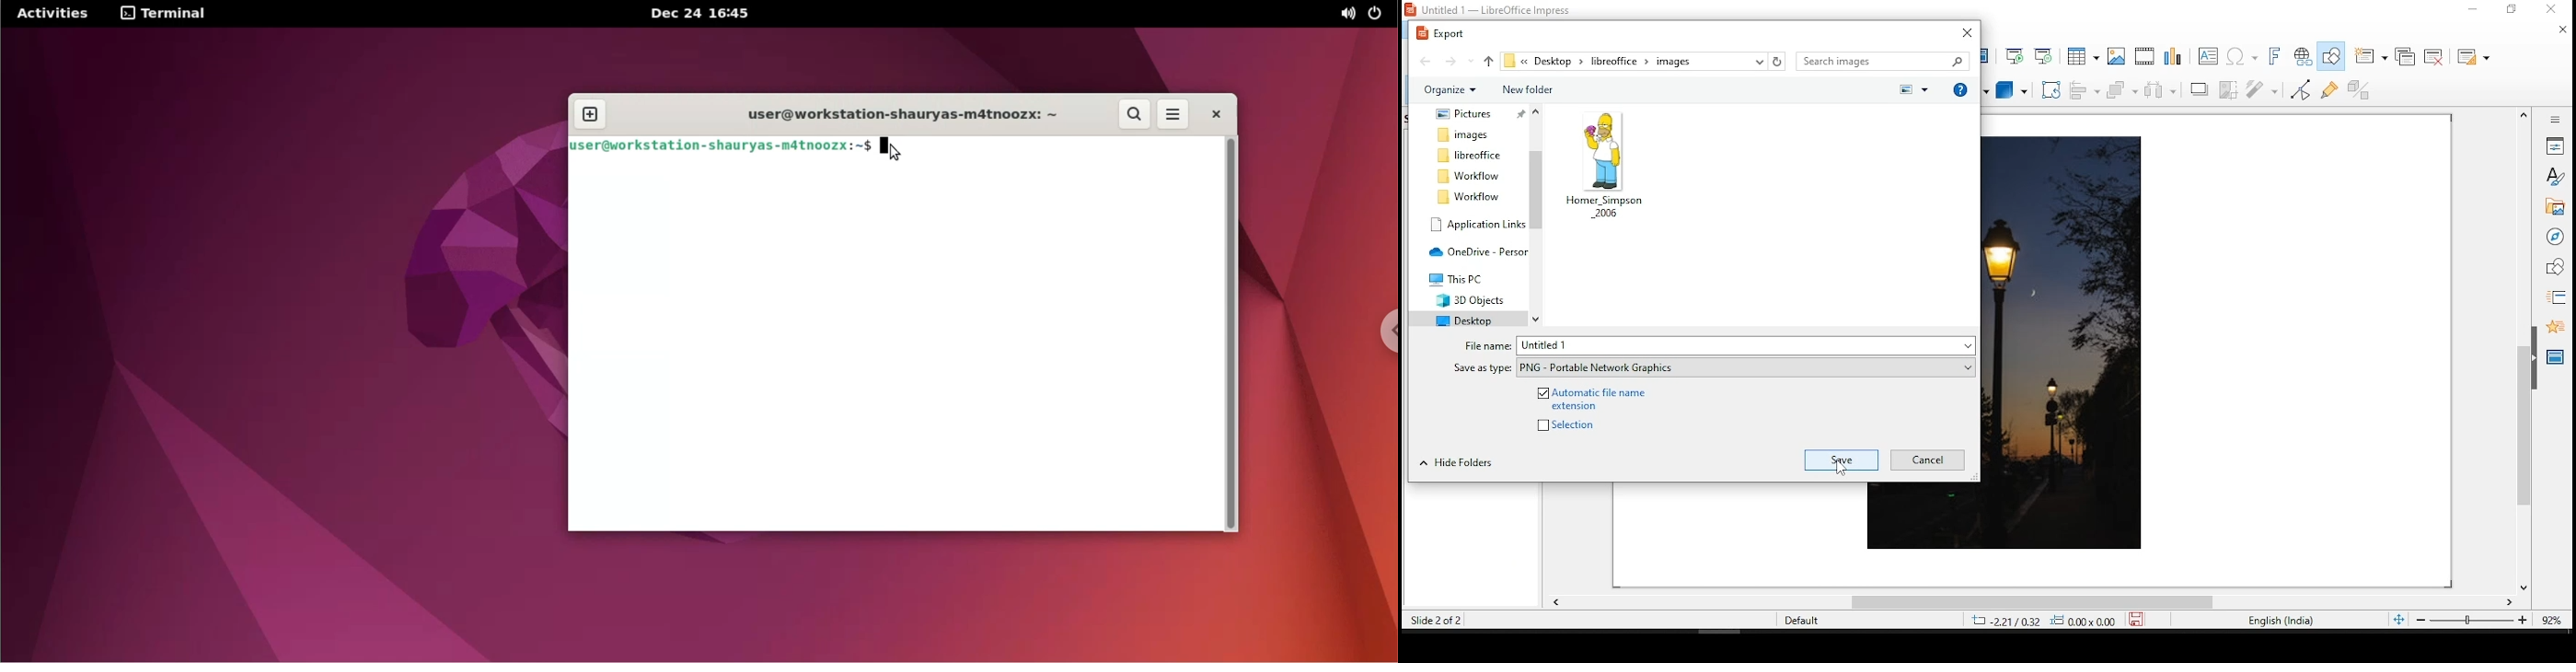  What do you see at coordinates (1606, 165) in the screenshot?
I see `Homer_Simpson` at bounding box center [1606, 165].